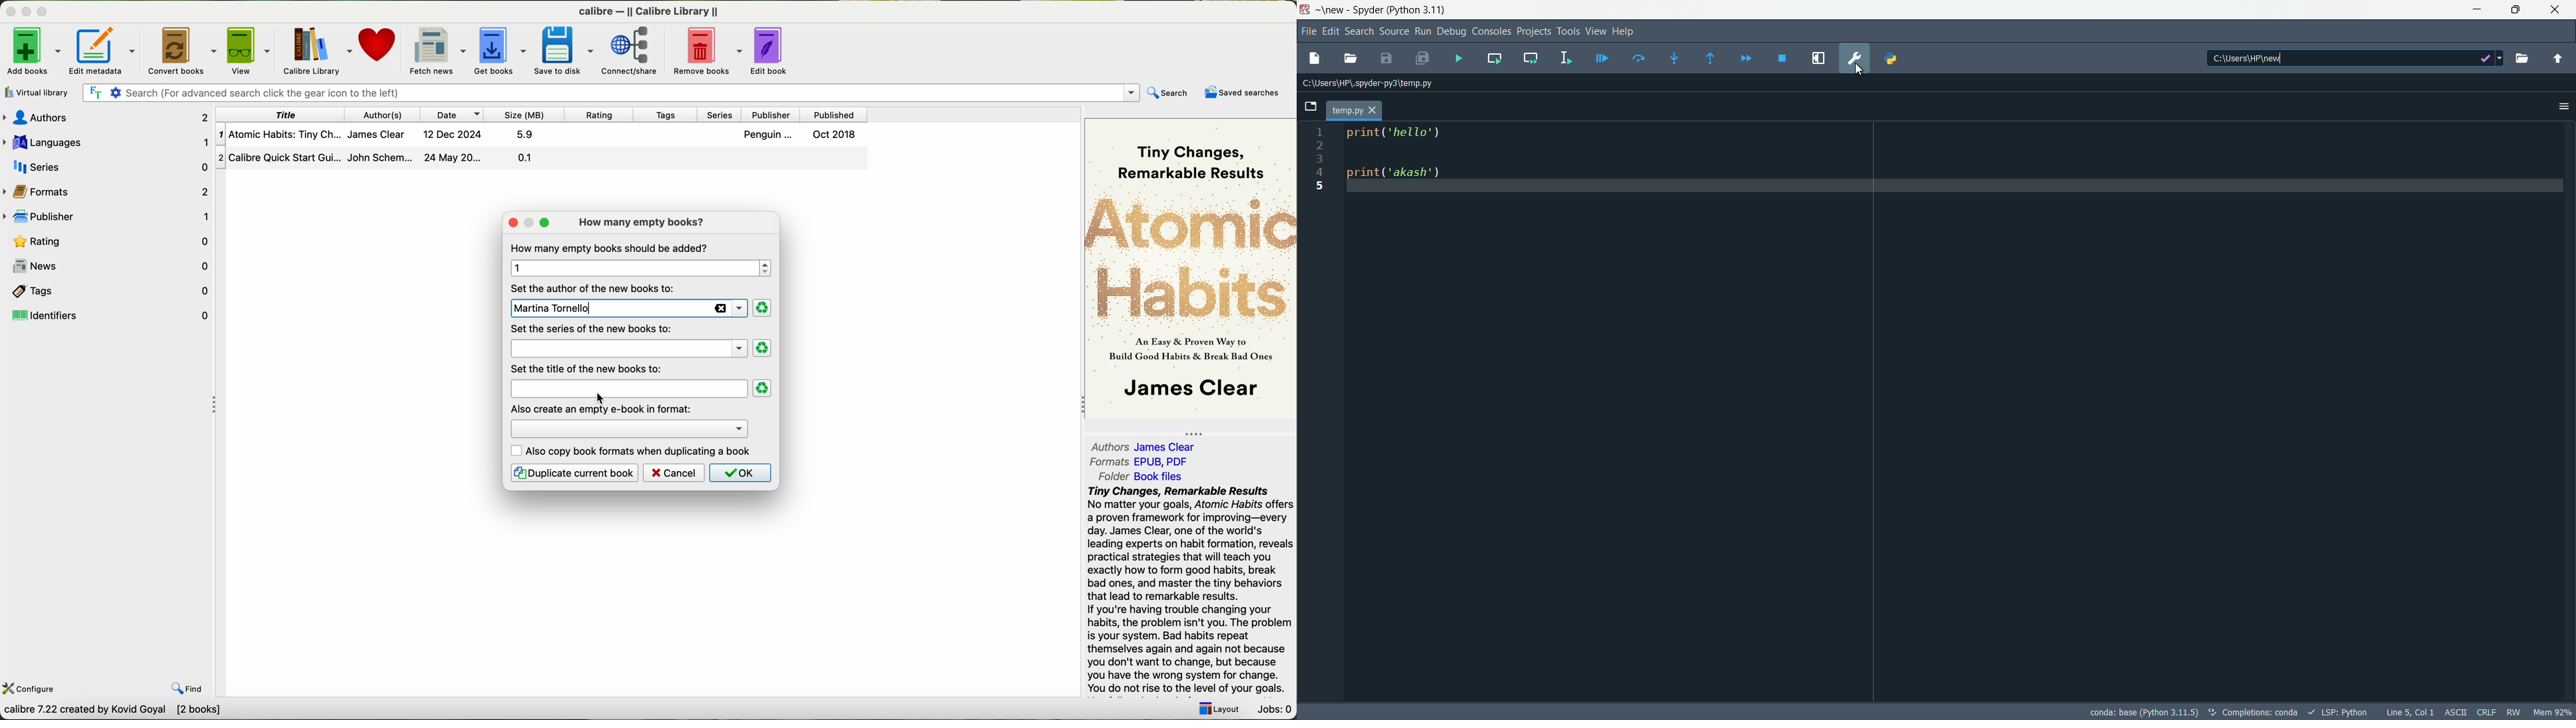 This screenshot has height=728, width=2576. I want to click on preferences, so click(1854, 57).